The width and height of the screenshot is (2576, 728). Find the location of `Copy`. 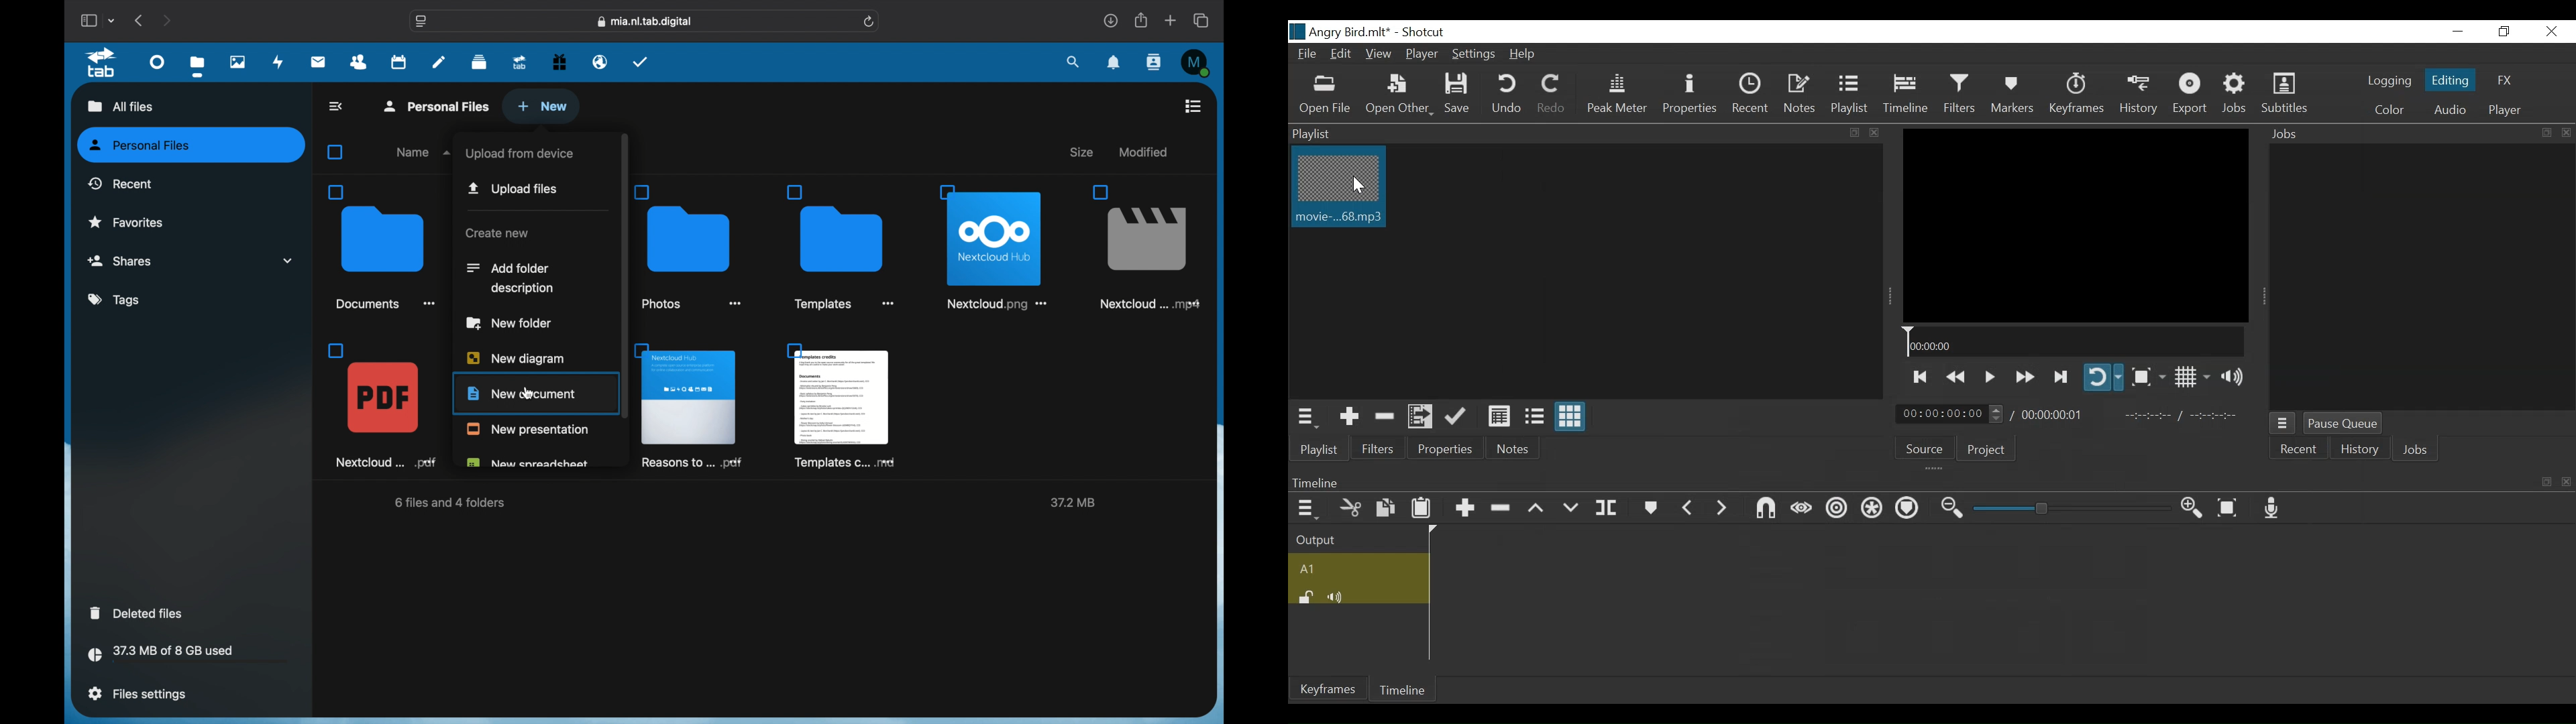

Copy is located at coordinates (1385, 507).